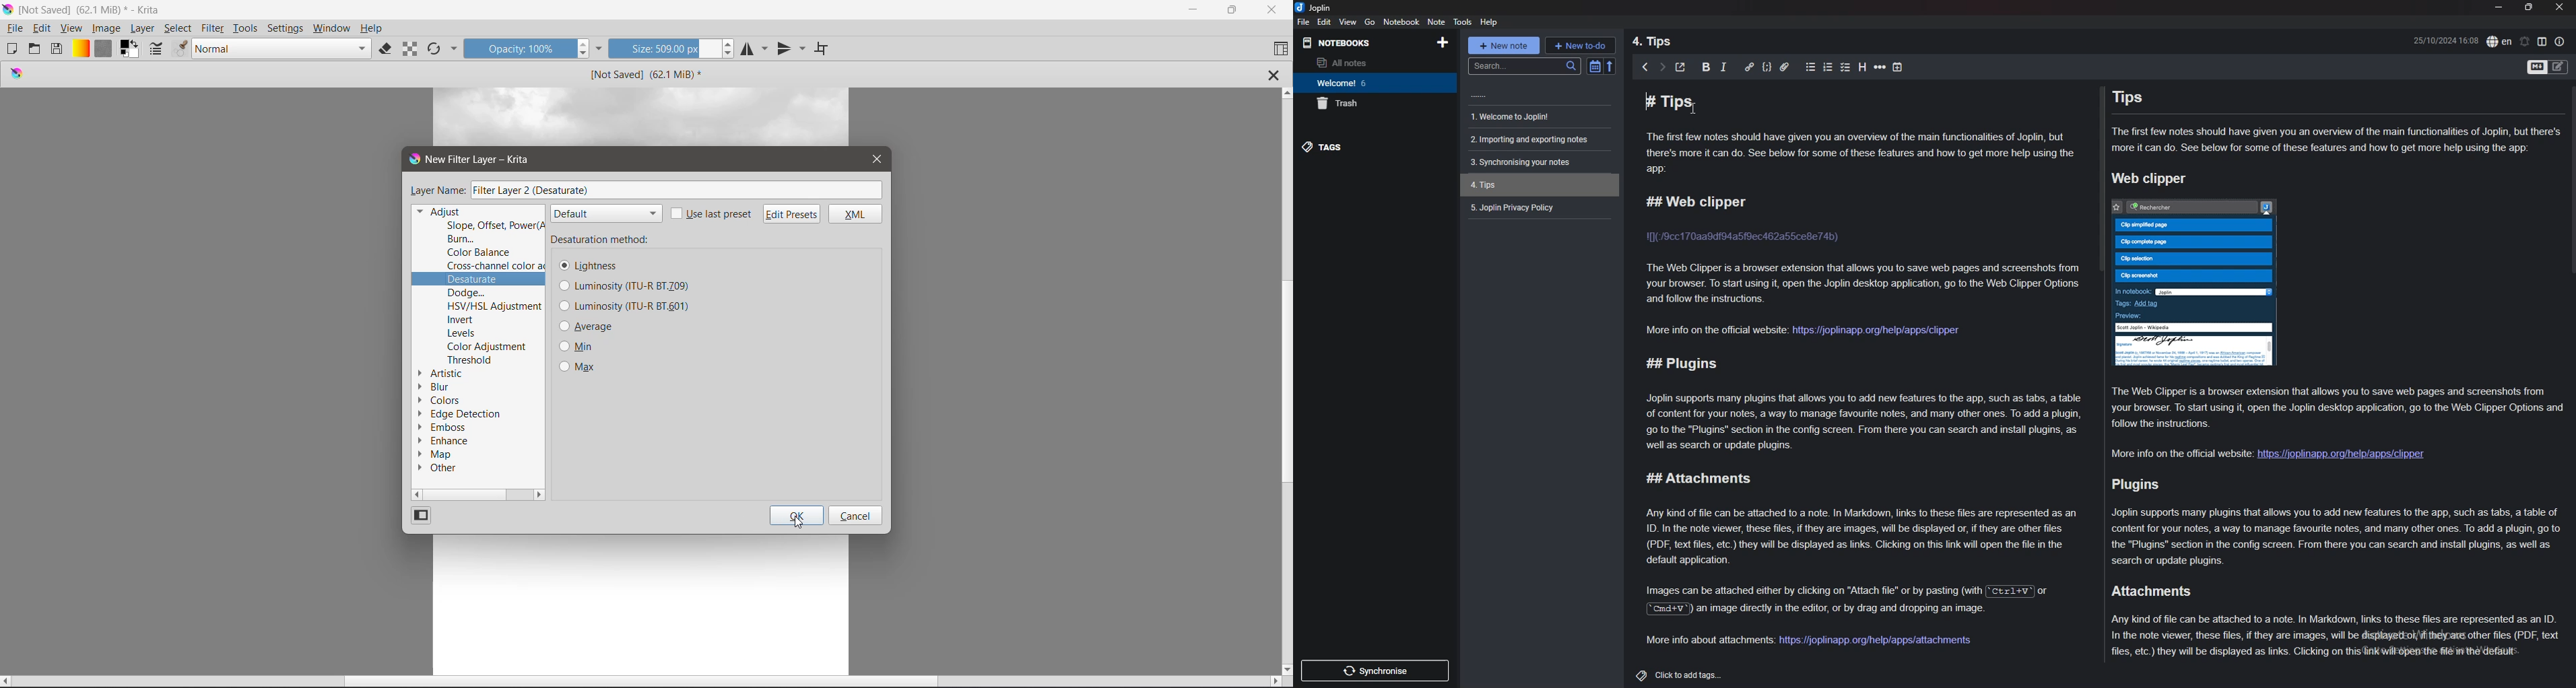  Describe the element at coordinates (1705, 67) in the screenshot. I see `bold` at that location.